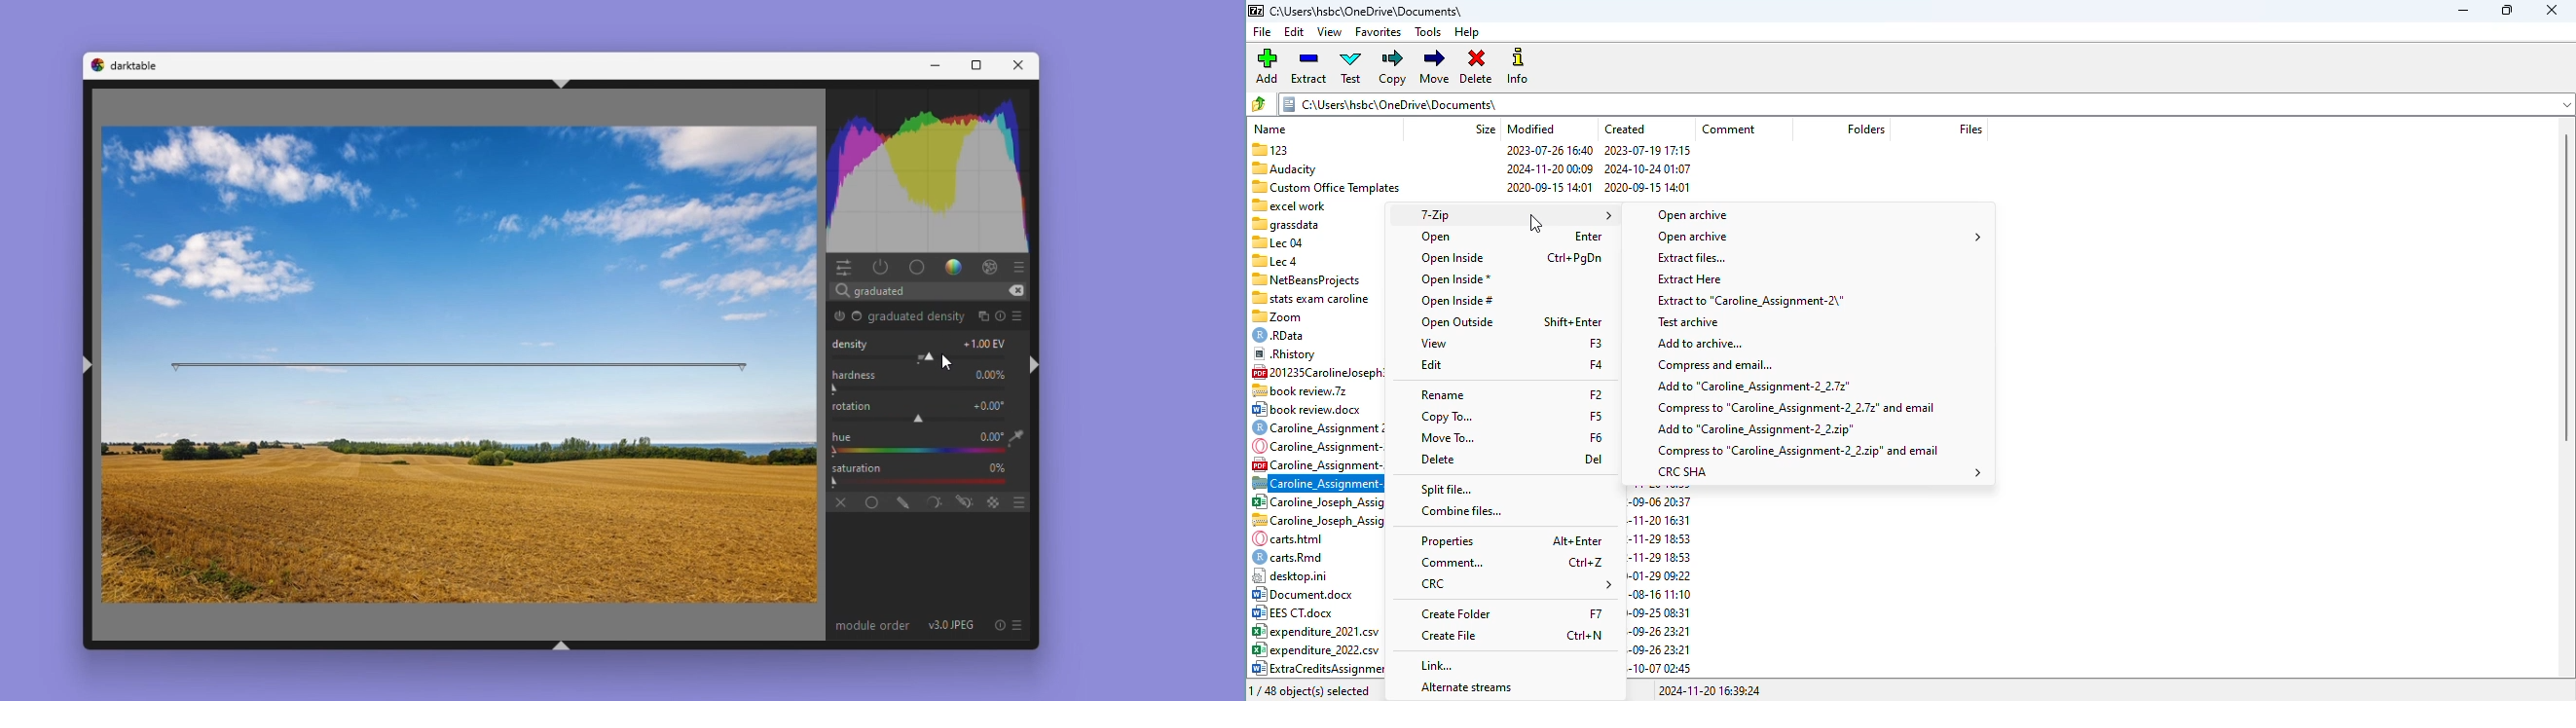 This screenshot has width=2576, height=728. Describe the element at coordinates (994, 501) in the screenshot. I see `blending options` at that location.